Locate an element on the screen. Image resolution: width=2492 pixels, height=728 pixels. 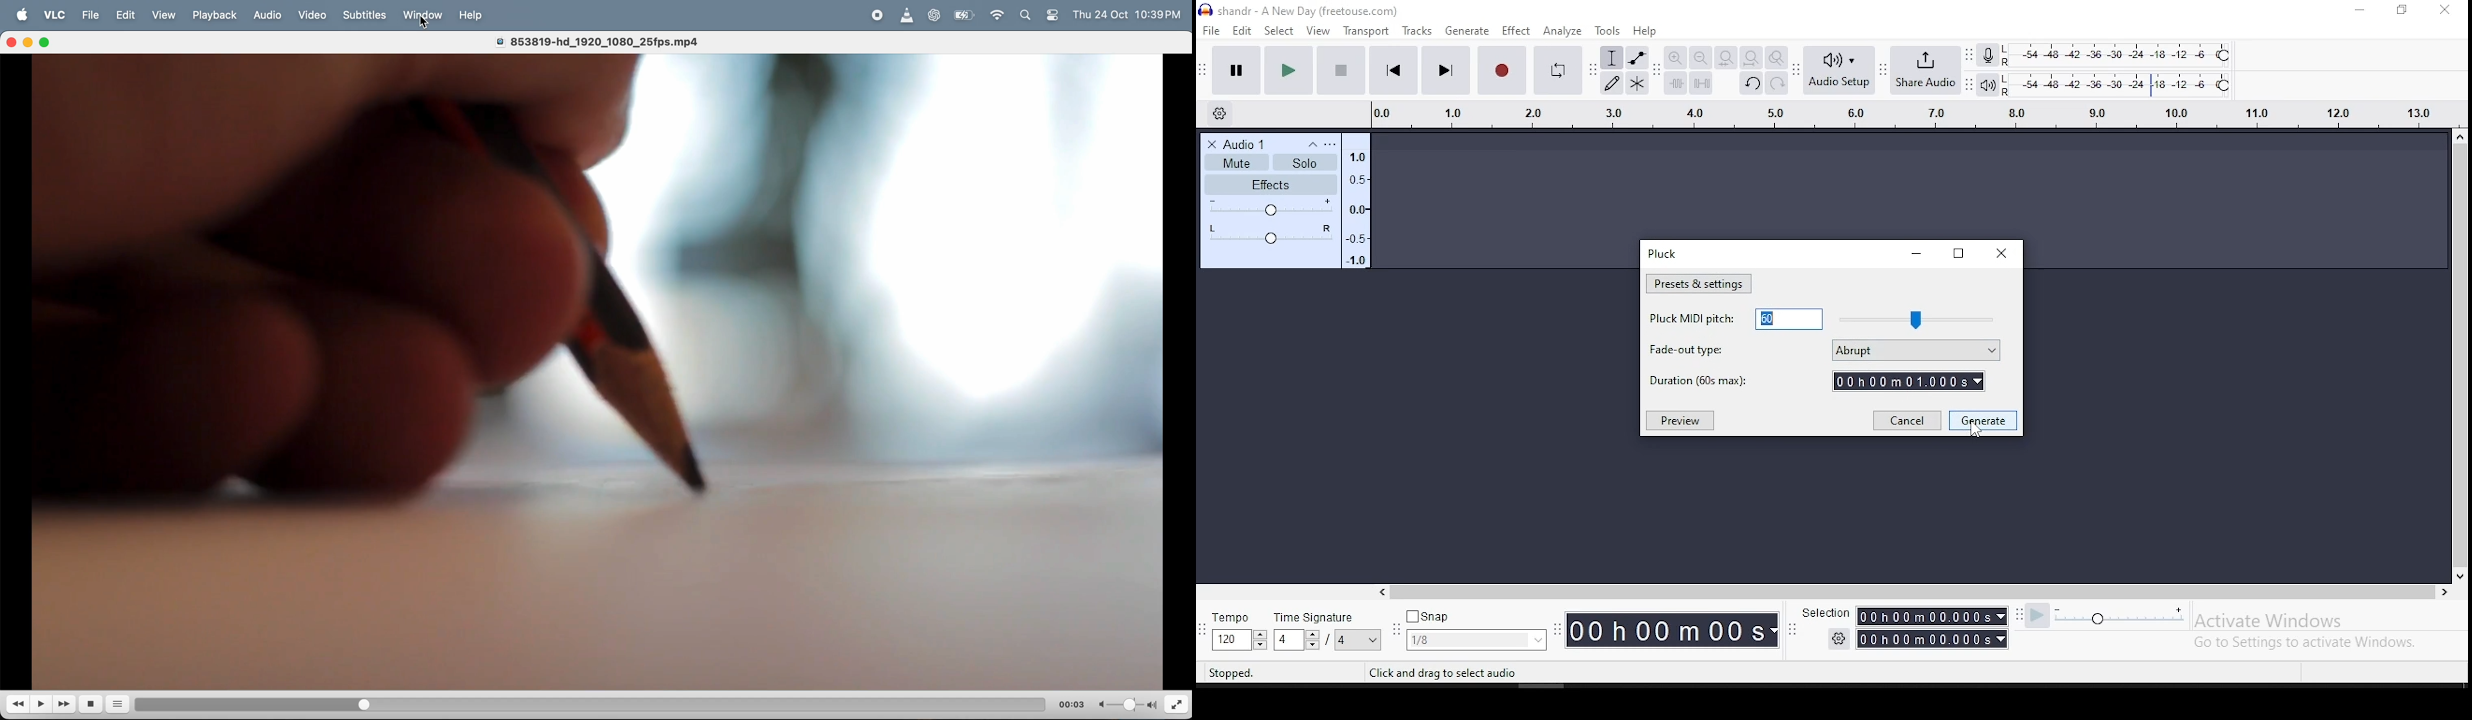
preview is located at coordinates (1681, 421).